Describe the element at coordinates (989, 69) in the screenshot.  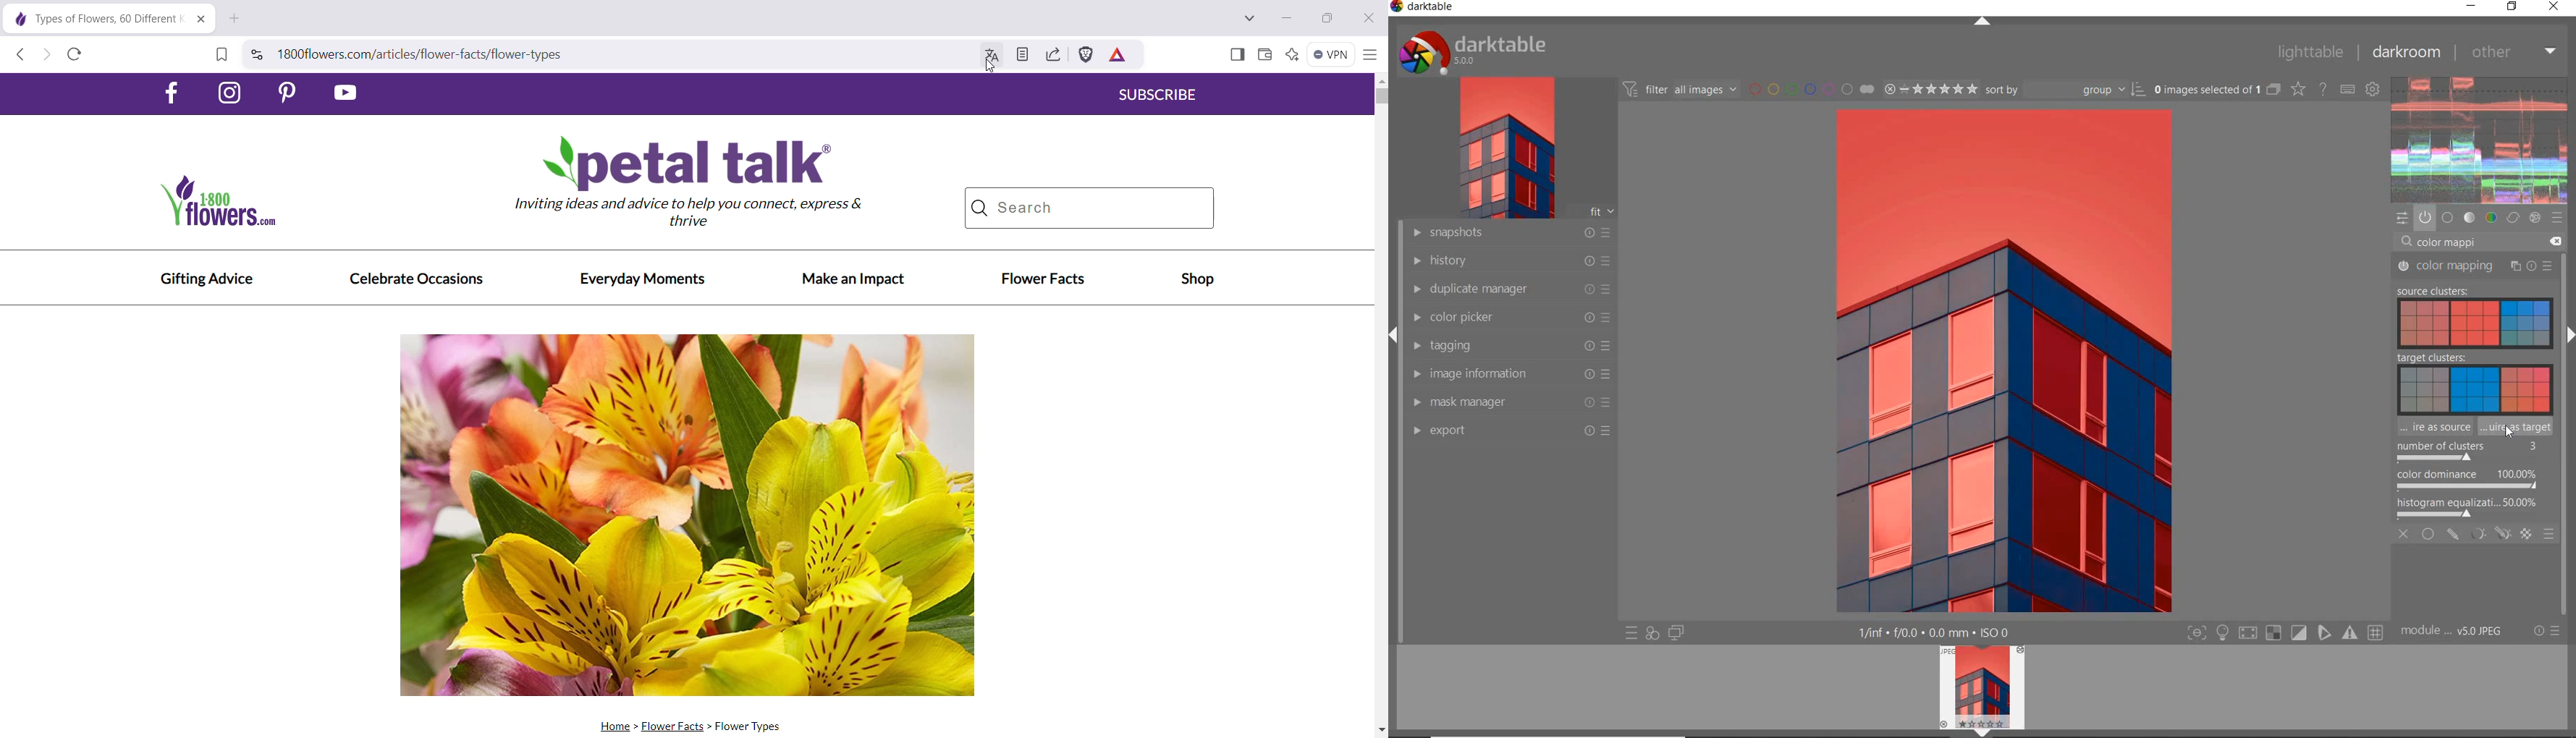
I see `cursor` at that location.